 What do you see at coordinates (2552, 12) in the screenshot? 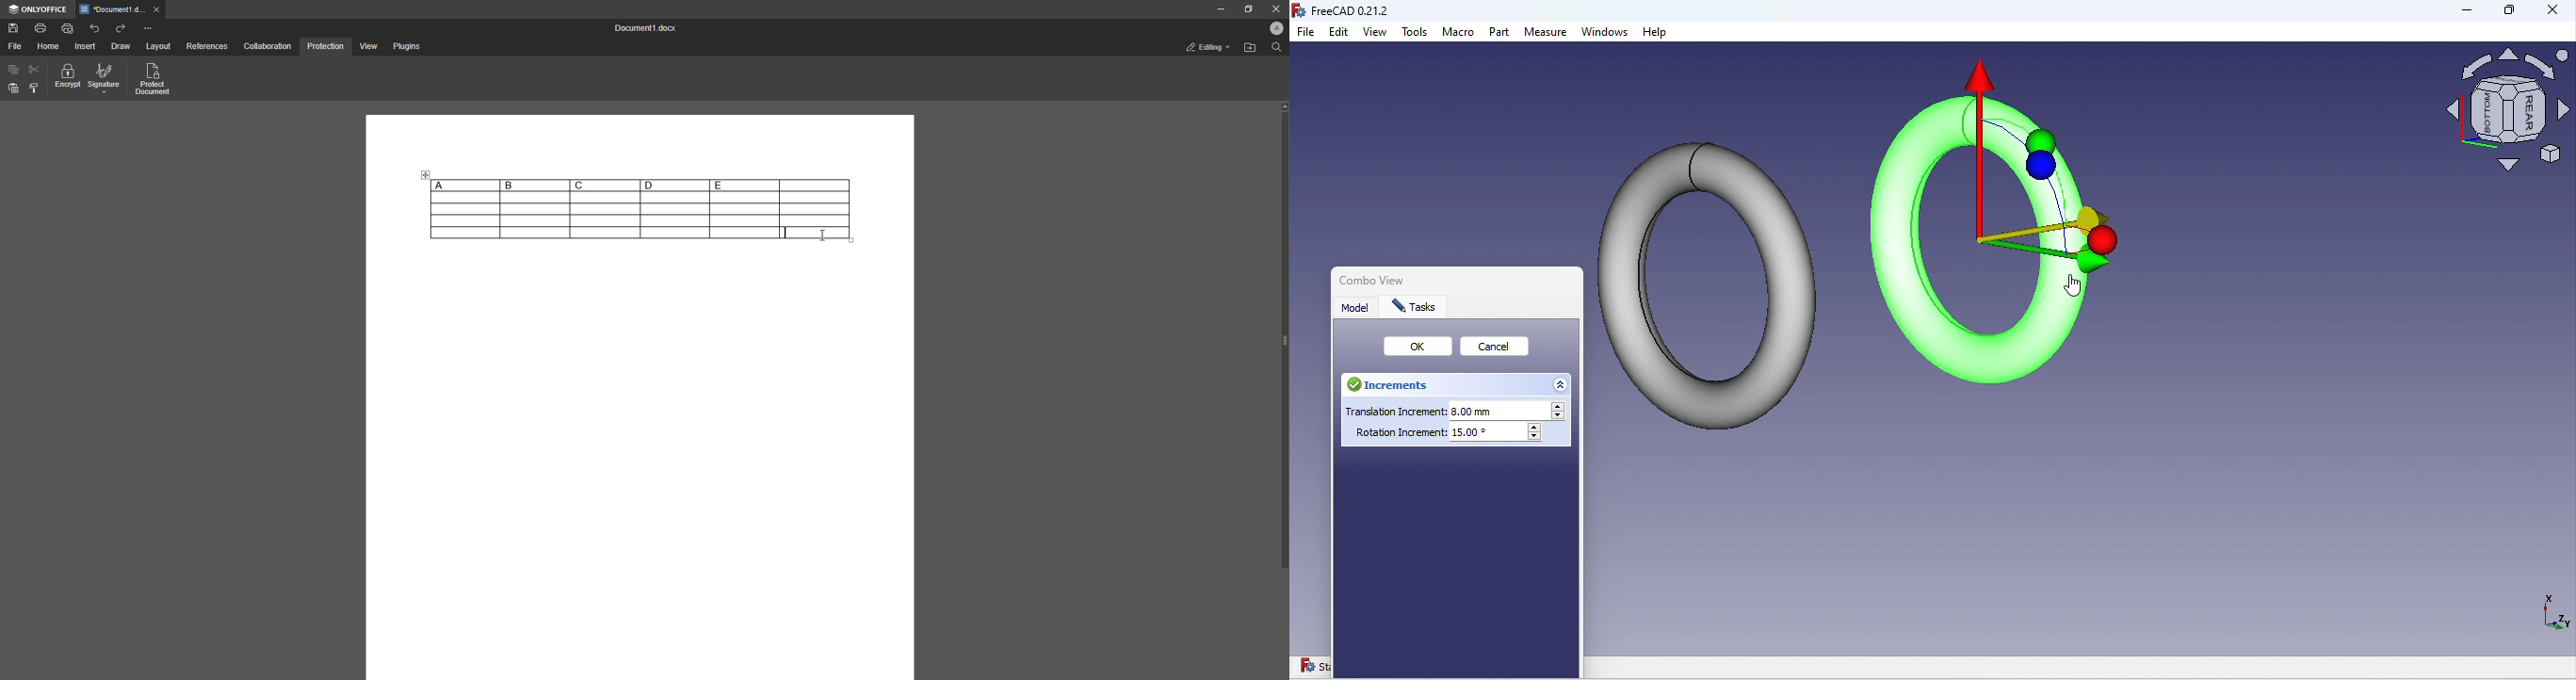
I see `Close` at bounding box center [2552, 12].